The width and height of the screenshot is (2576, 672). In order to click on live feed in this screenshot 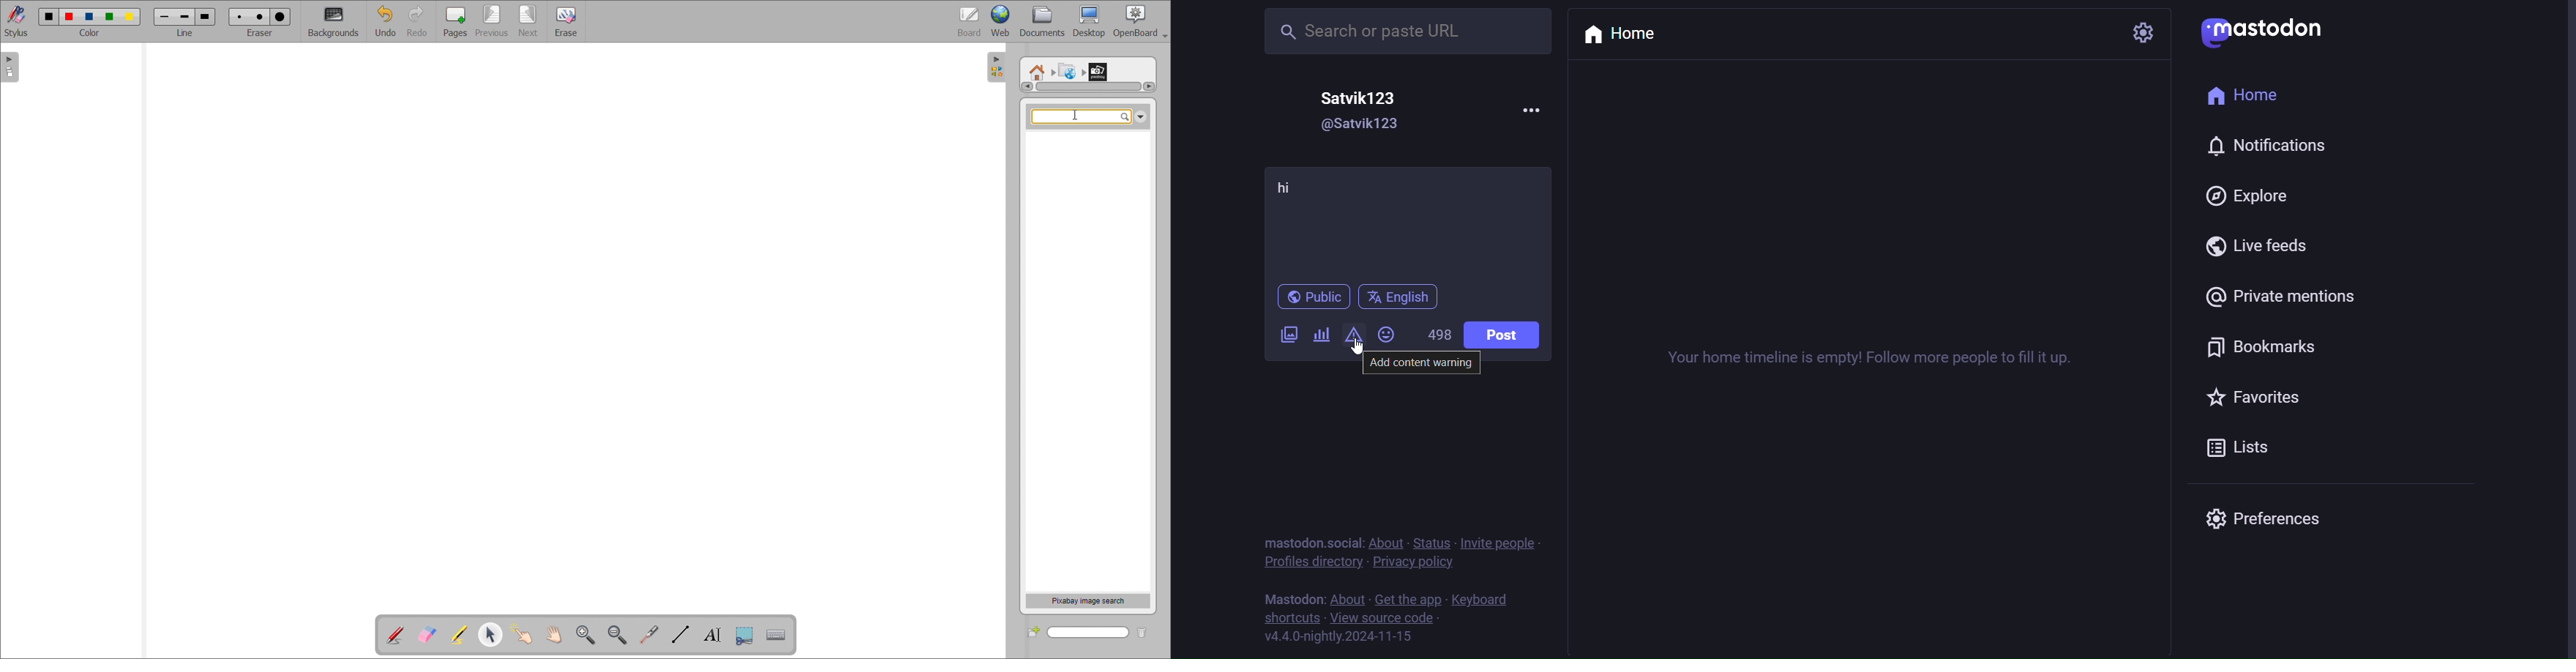, I will do `click(2264, 247)`.